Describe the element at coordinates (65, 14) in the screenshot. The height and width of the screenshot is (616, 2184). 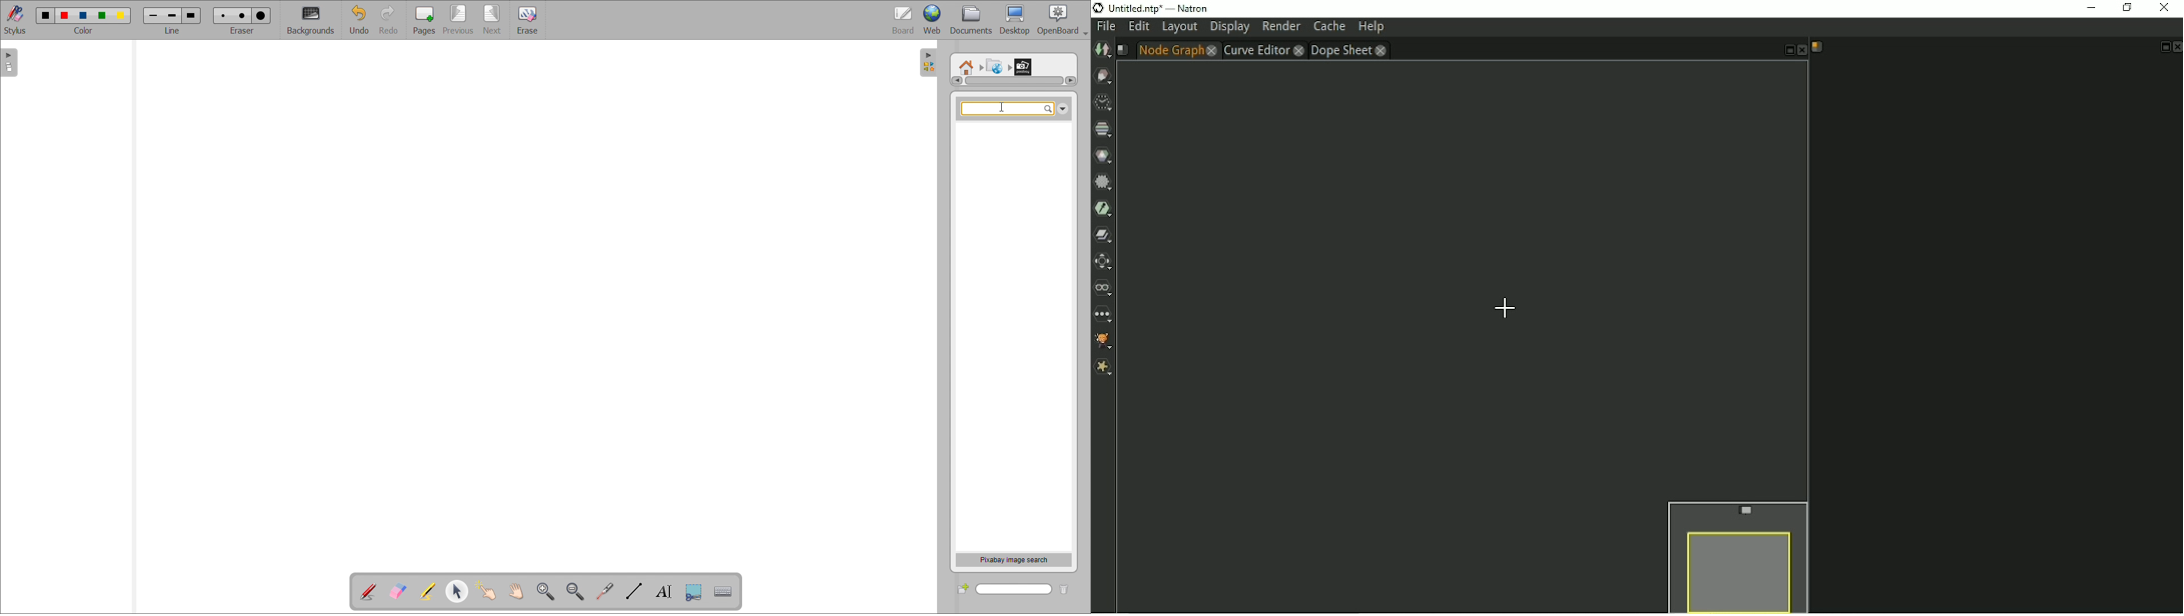
I see `Color 2` at that location.